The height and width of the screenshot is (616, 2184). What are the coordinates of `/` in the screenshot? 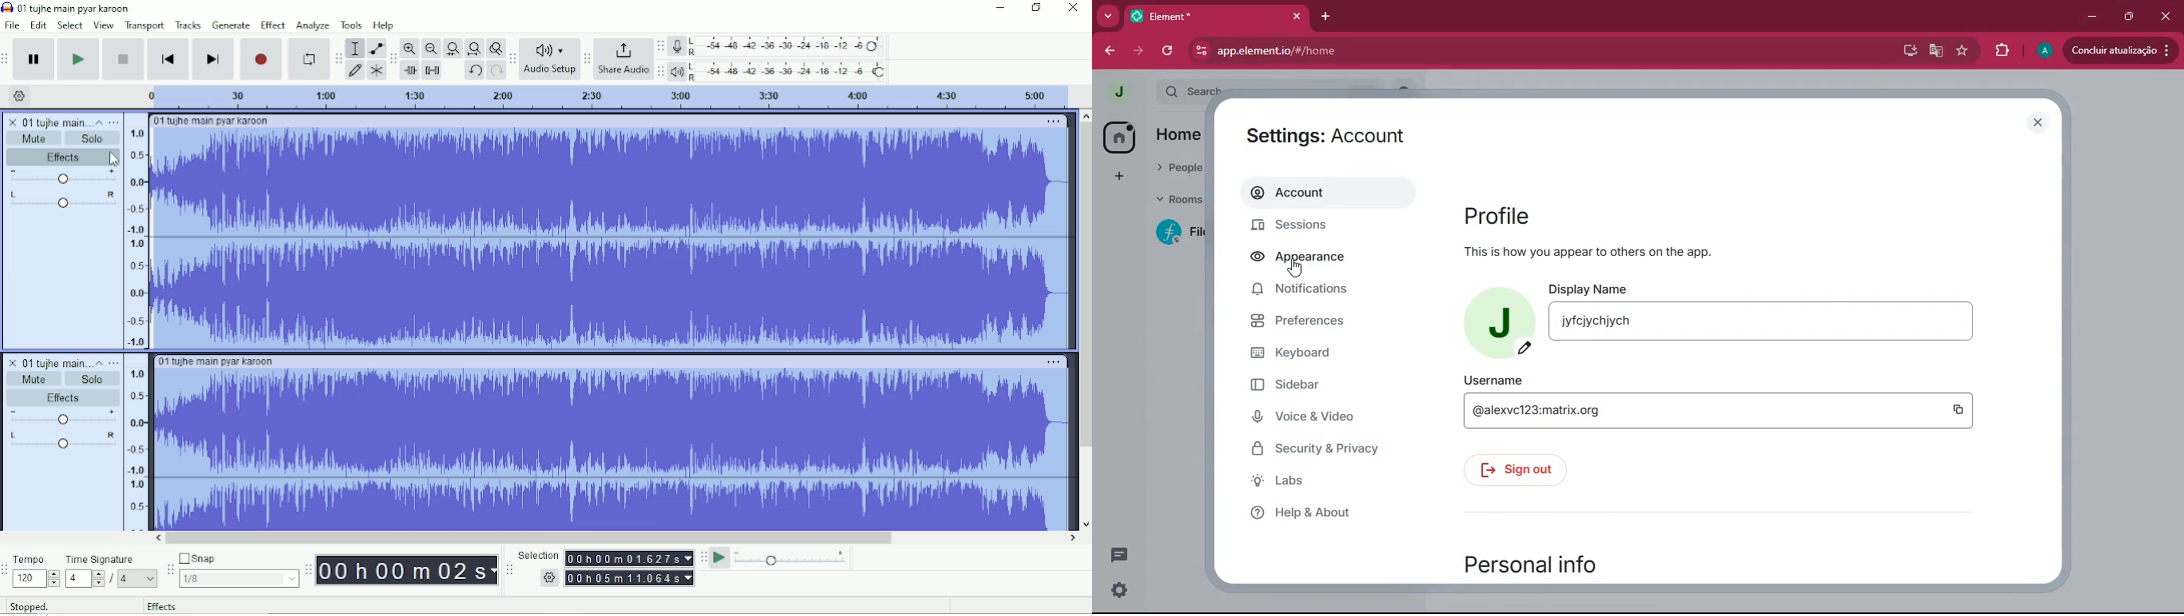 It's located at (113, 581).